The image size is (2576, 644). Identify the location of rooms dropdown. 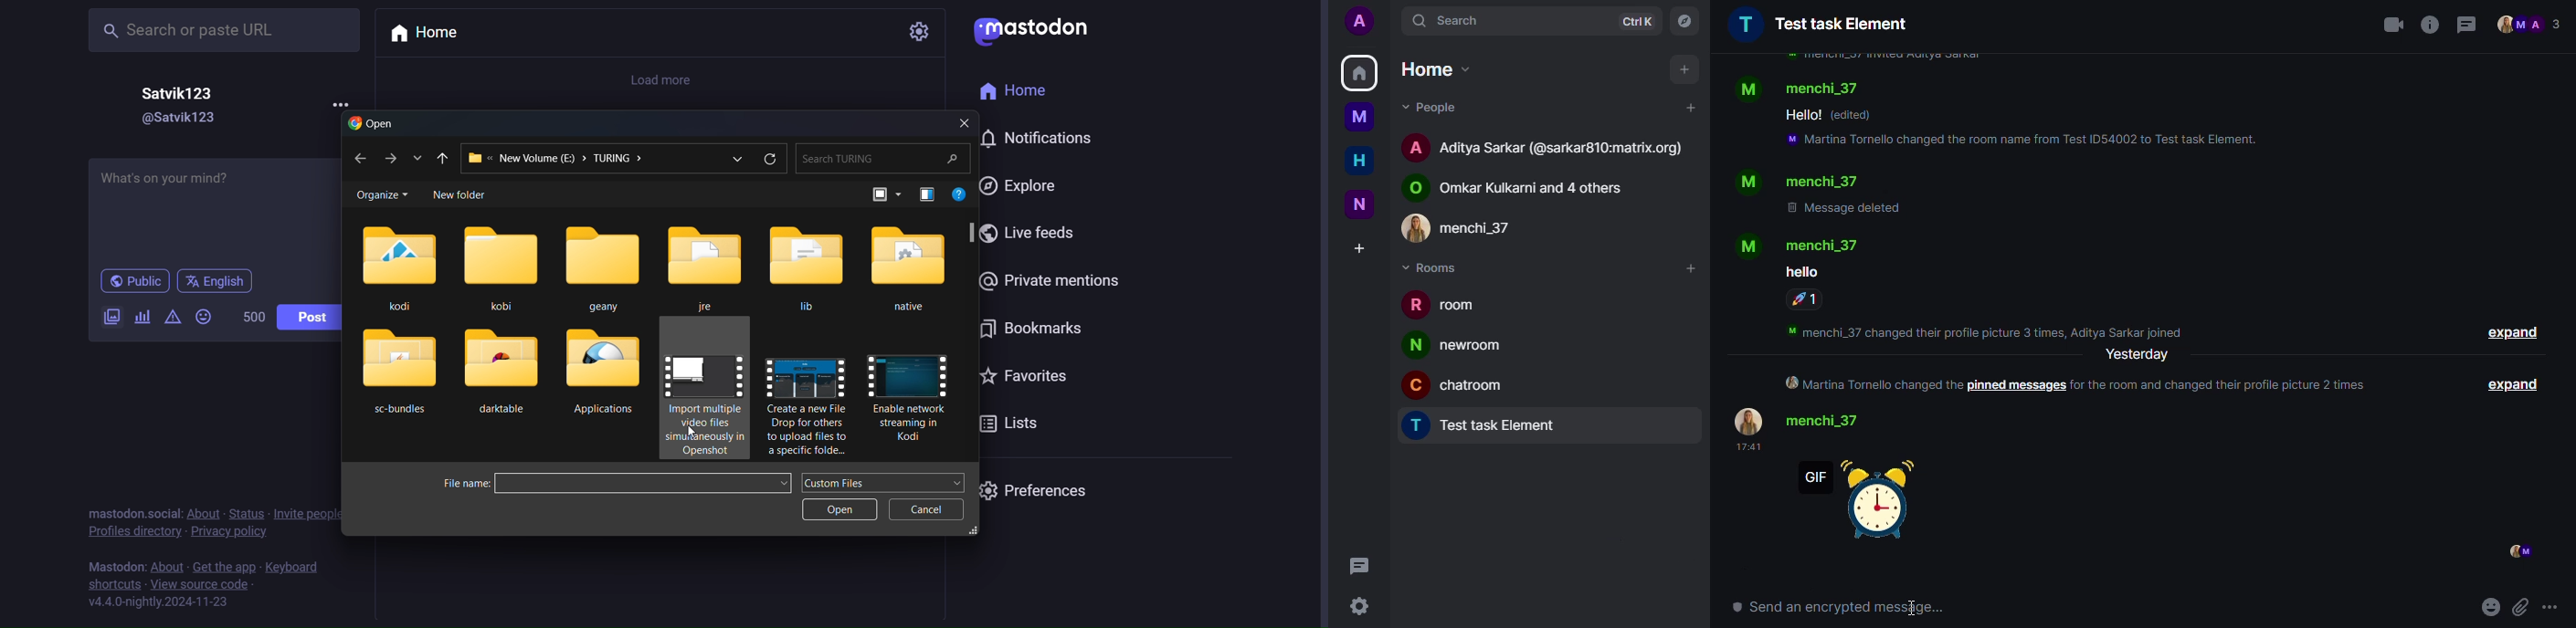
(1437, 267).